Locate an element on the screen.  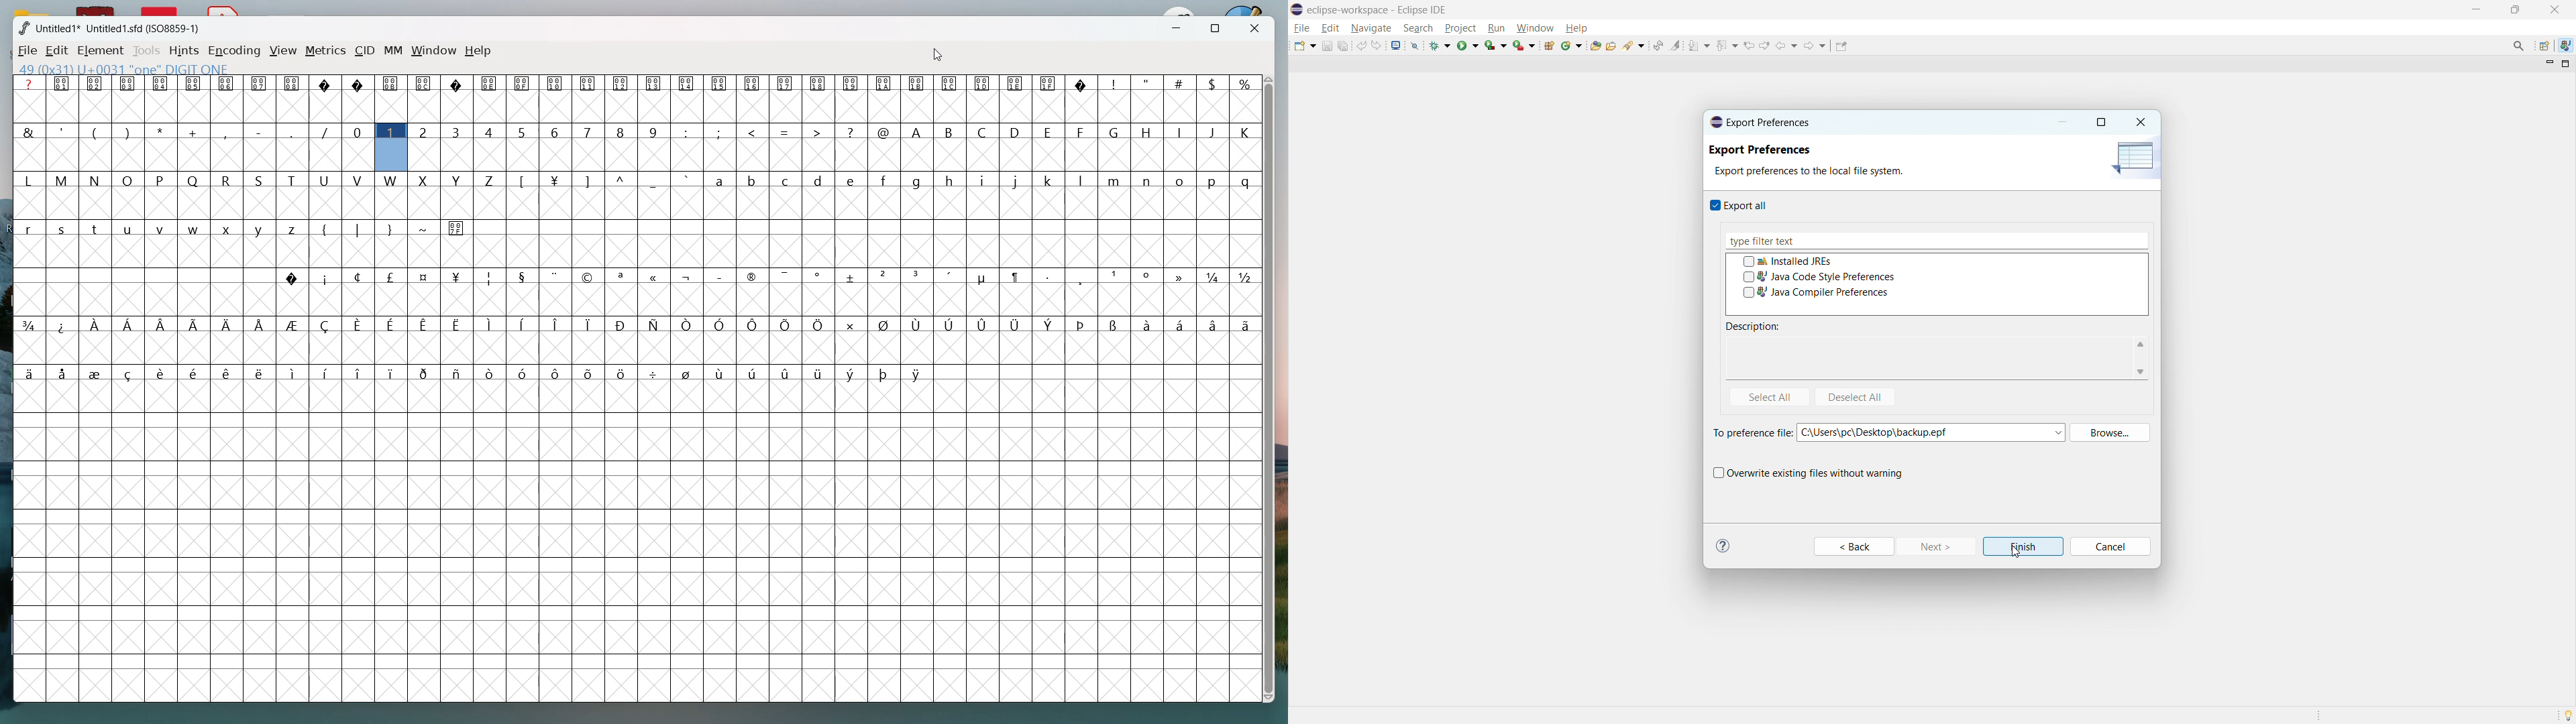
close is located at coordinates (1252, 29).